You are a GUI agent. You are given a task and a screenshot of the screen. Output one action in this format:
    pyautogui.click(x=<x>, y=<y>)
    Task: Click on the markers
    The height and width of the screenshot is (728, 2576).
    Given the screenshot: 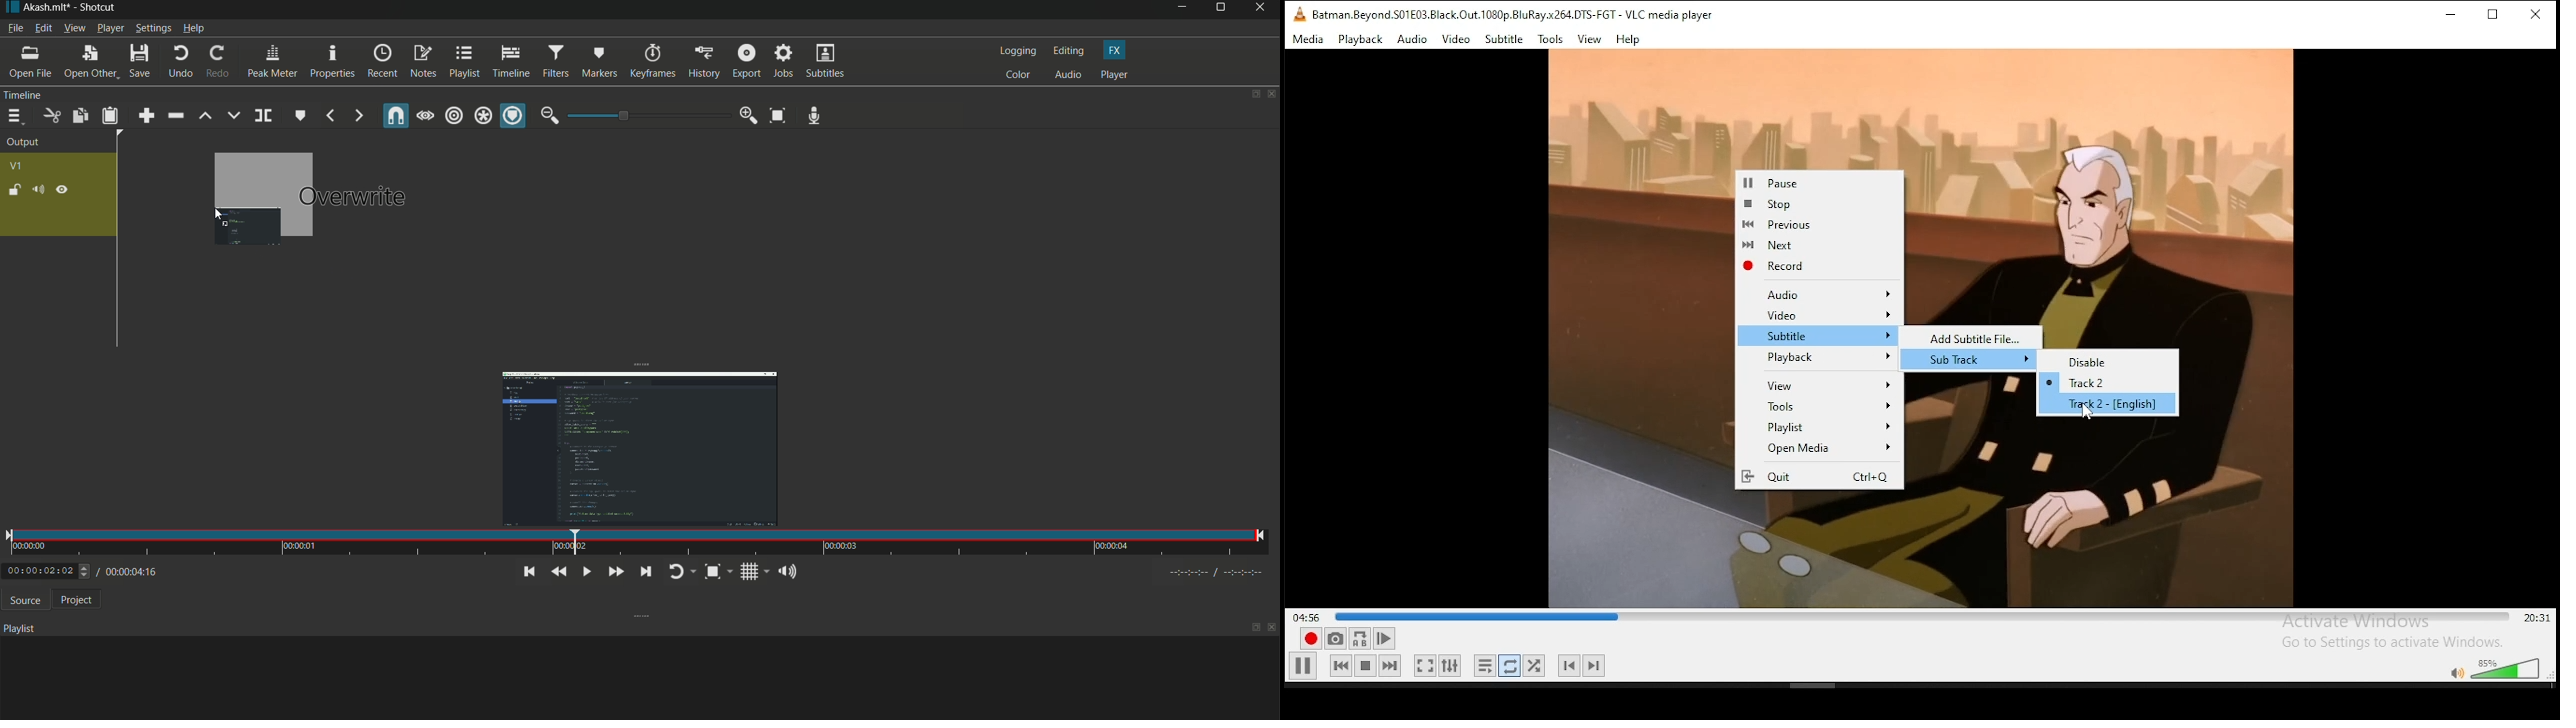 What is the action you would take?
    pyautogui.click(x=599, y=62)
    